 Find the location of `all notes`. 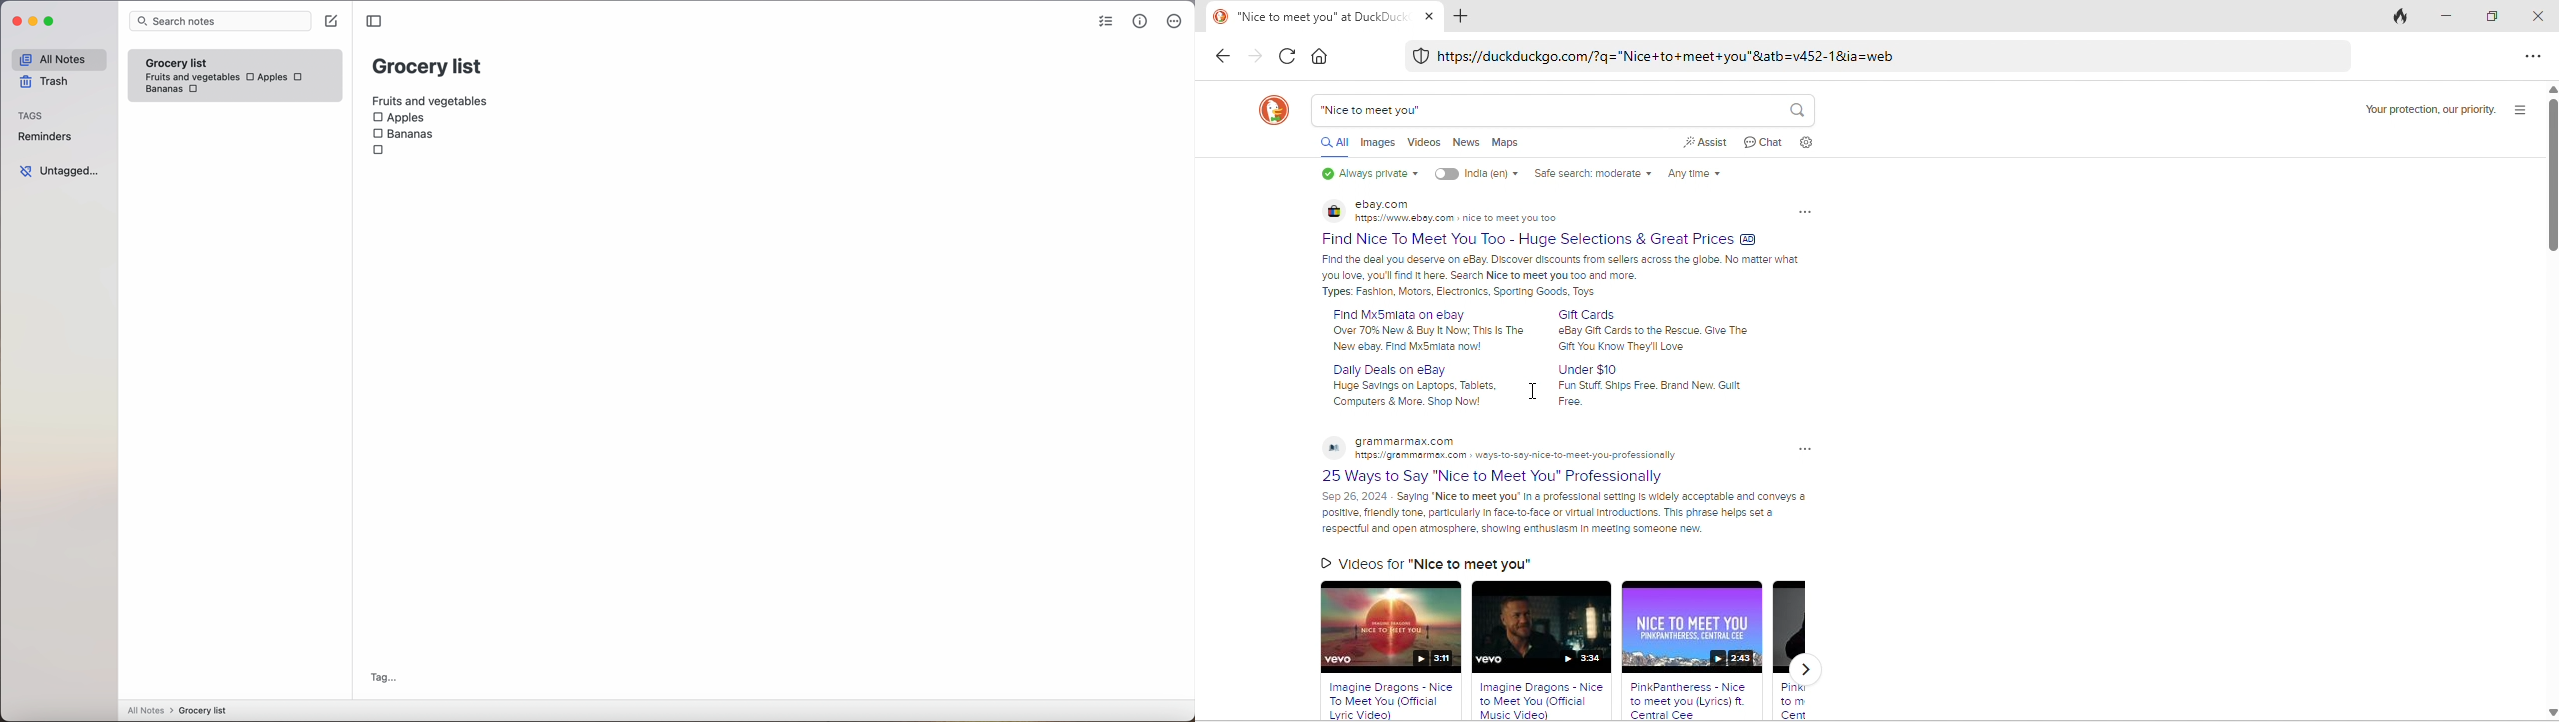

all notes is located at coordinates (58, 60).